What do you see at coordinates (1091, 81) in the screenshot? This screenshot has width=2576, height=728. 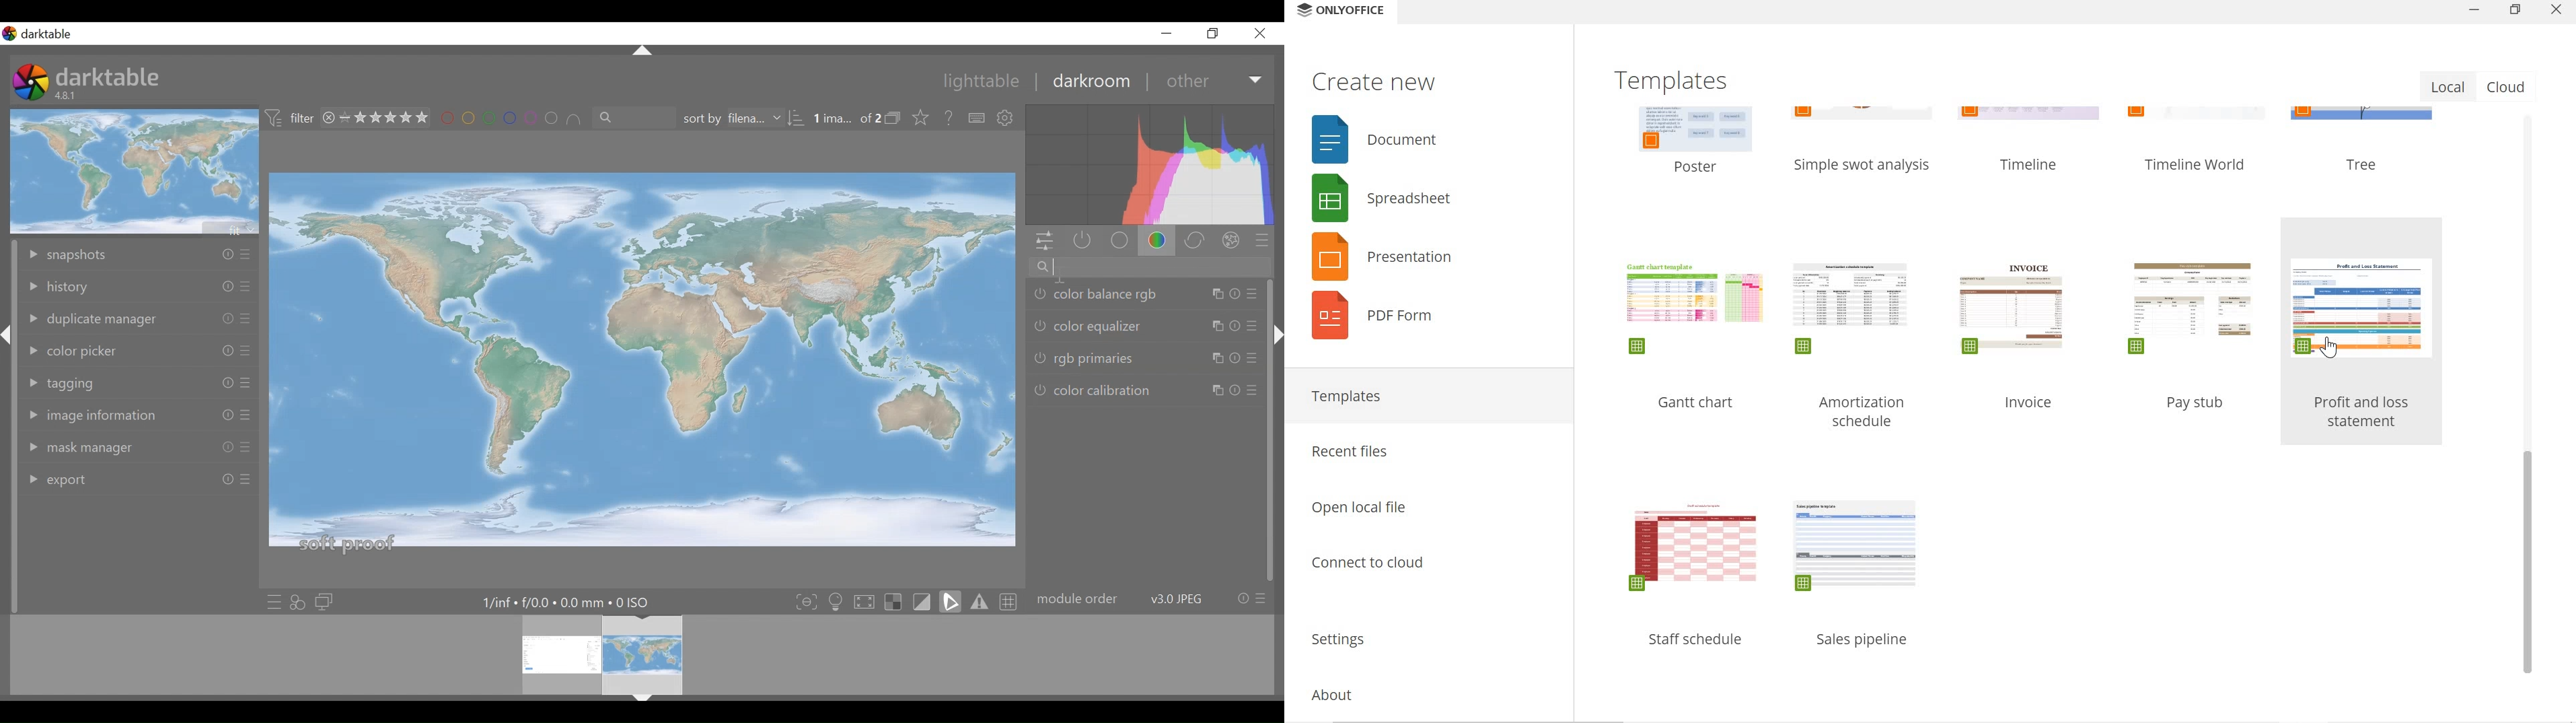 I see `darkroom` at bounding box center [1091, 81].